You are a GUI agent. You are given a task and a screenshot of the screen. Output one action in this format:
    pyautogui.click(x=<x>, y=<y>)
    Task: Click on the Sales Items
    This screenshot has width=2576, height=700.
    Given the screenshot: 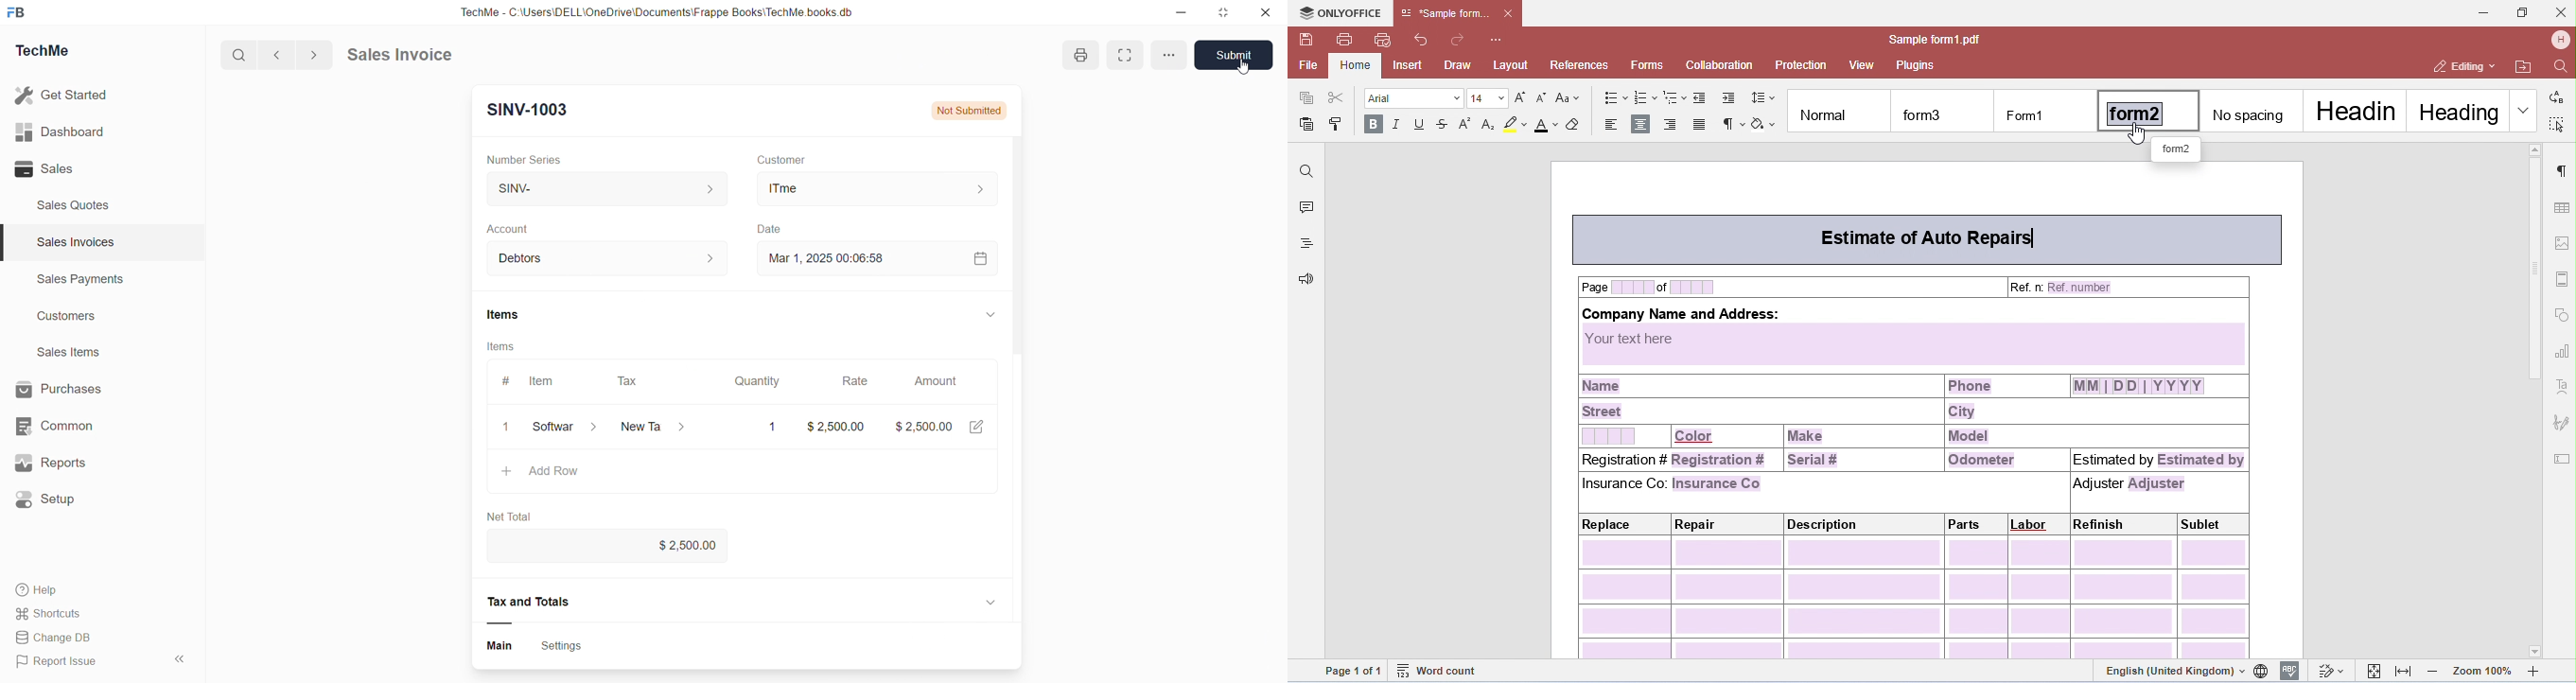 What is the action you would take?
    pyautogui.click(x=74, y=354)
    